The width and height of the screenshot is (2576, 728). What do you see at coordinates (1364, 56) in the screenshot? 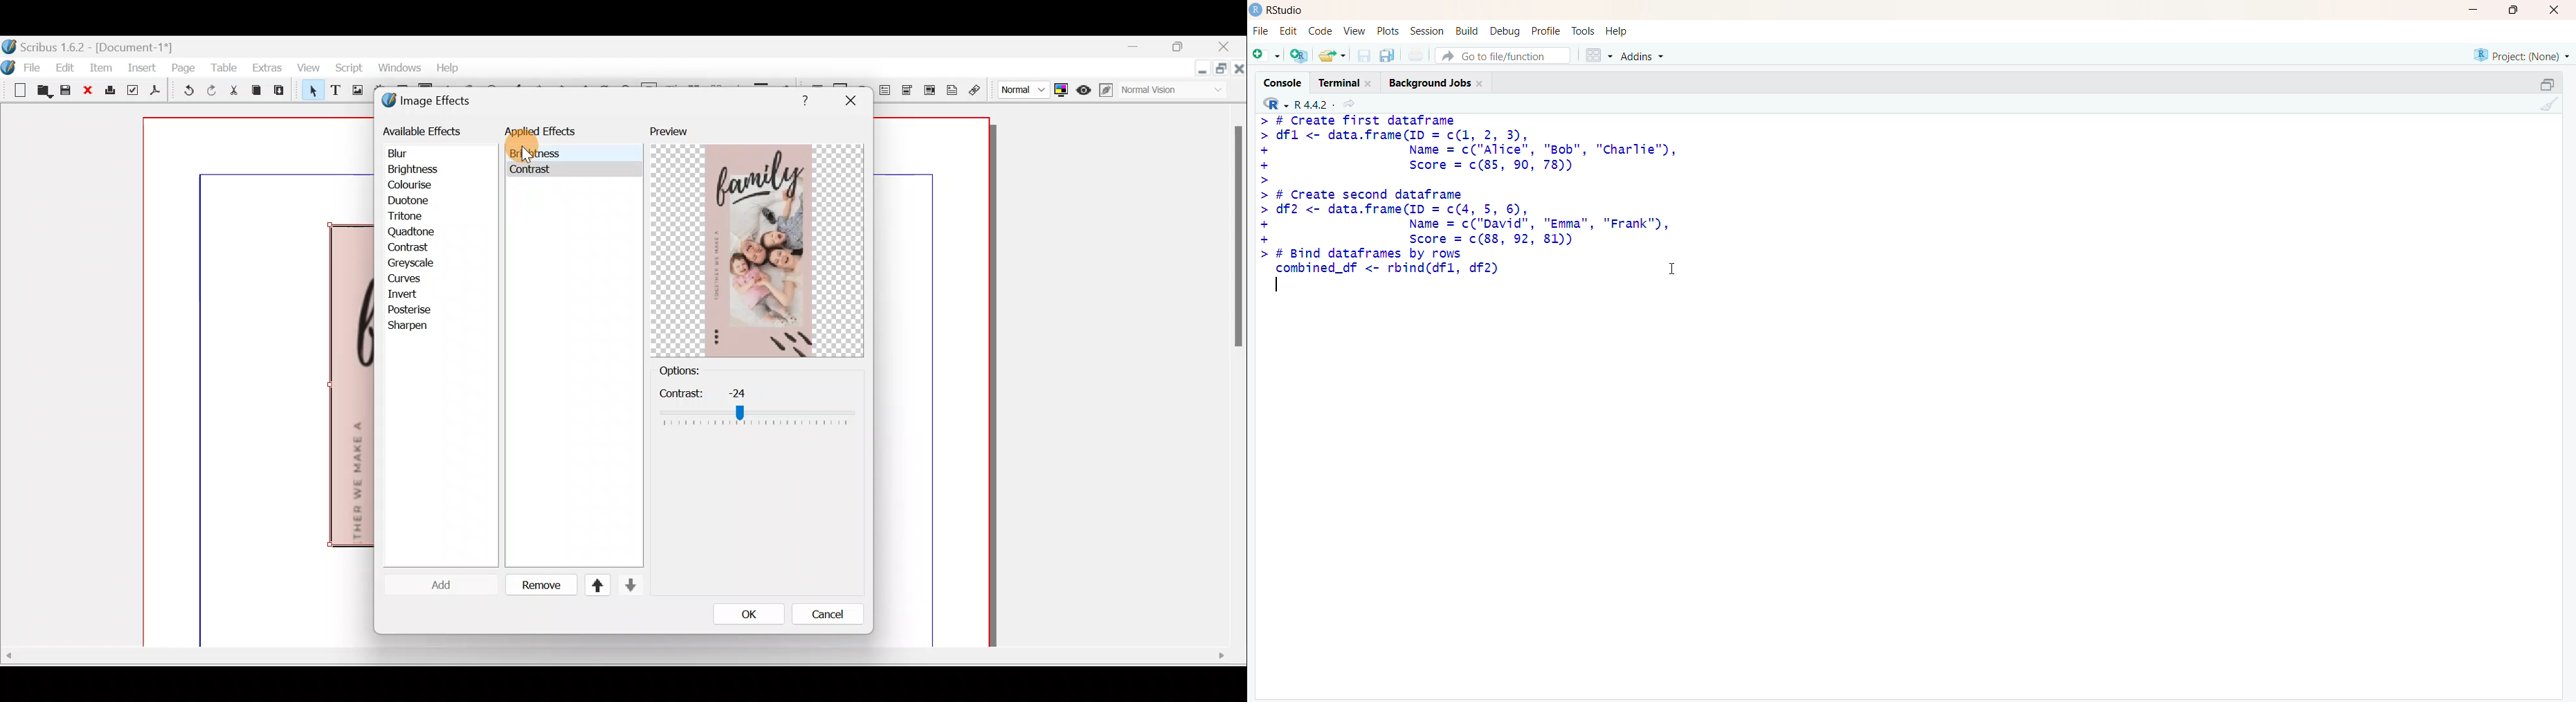
I see `save current document` at bounding box center [1364, 56].